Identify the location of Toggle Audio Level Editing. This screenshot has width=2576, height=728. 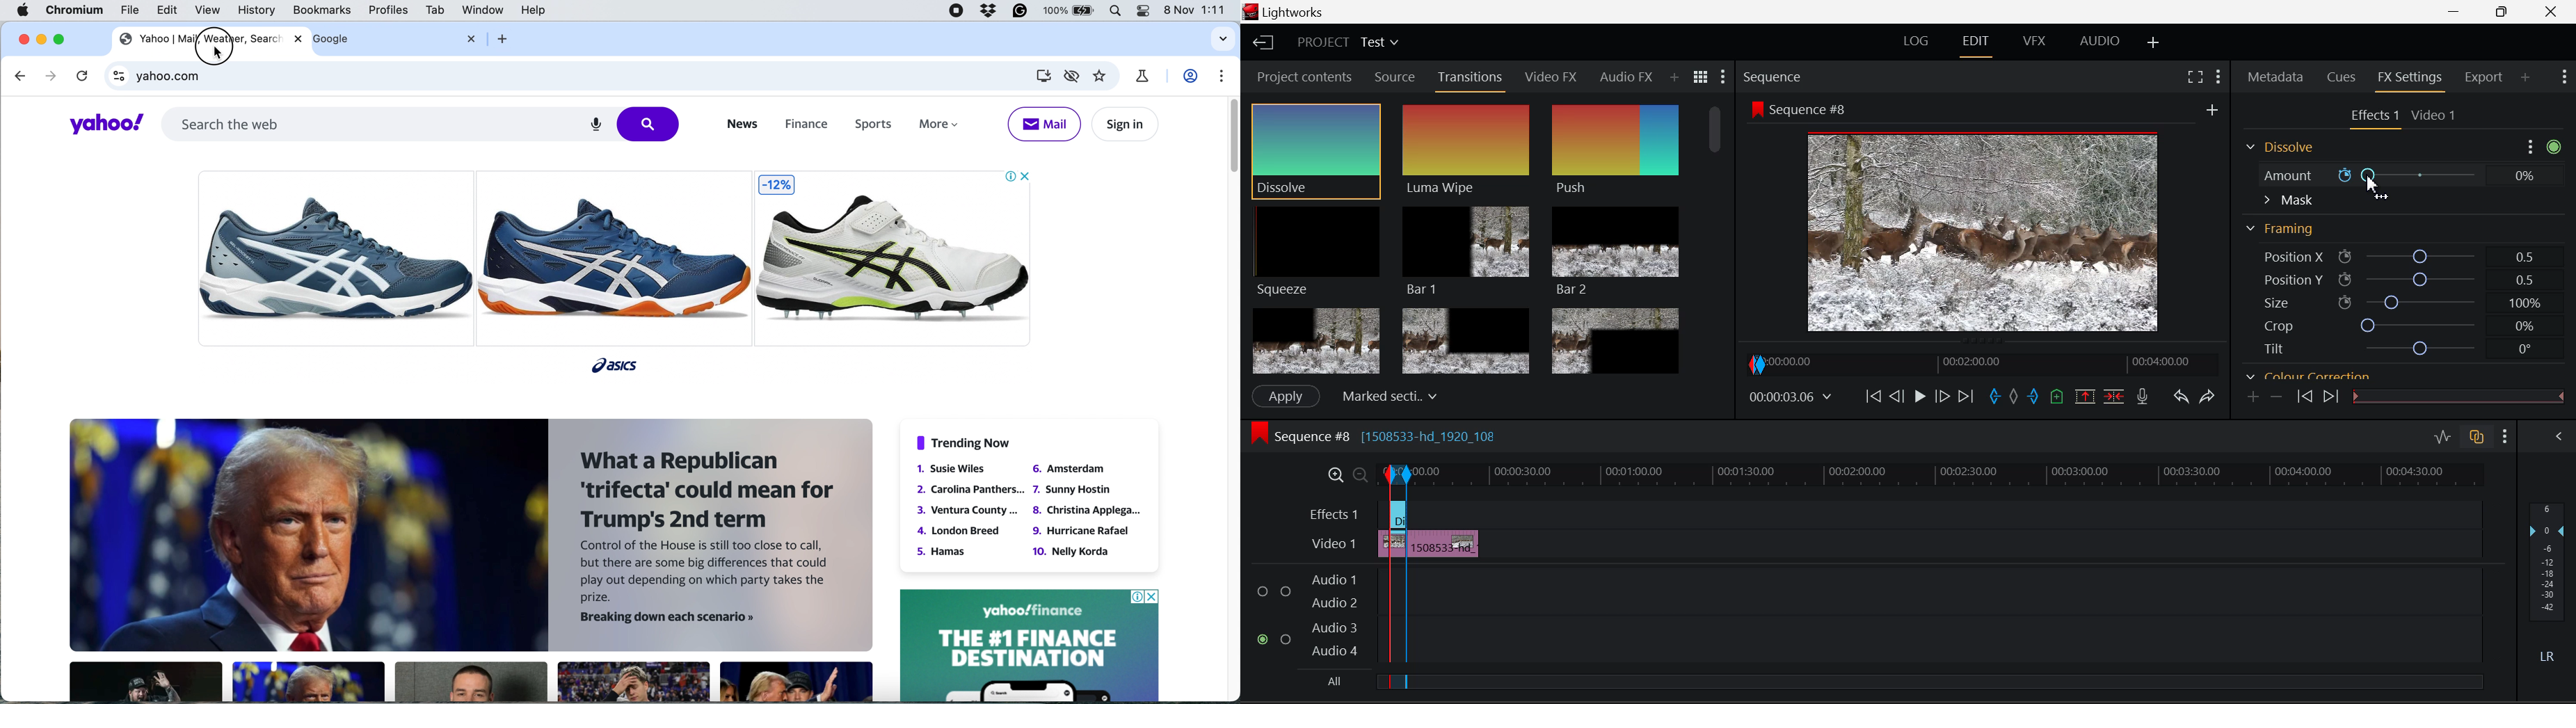
(2444, 438).